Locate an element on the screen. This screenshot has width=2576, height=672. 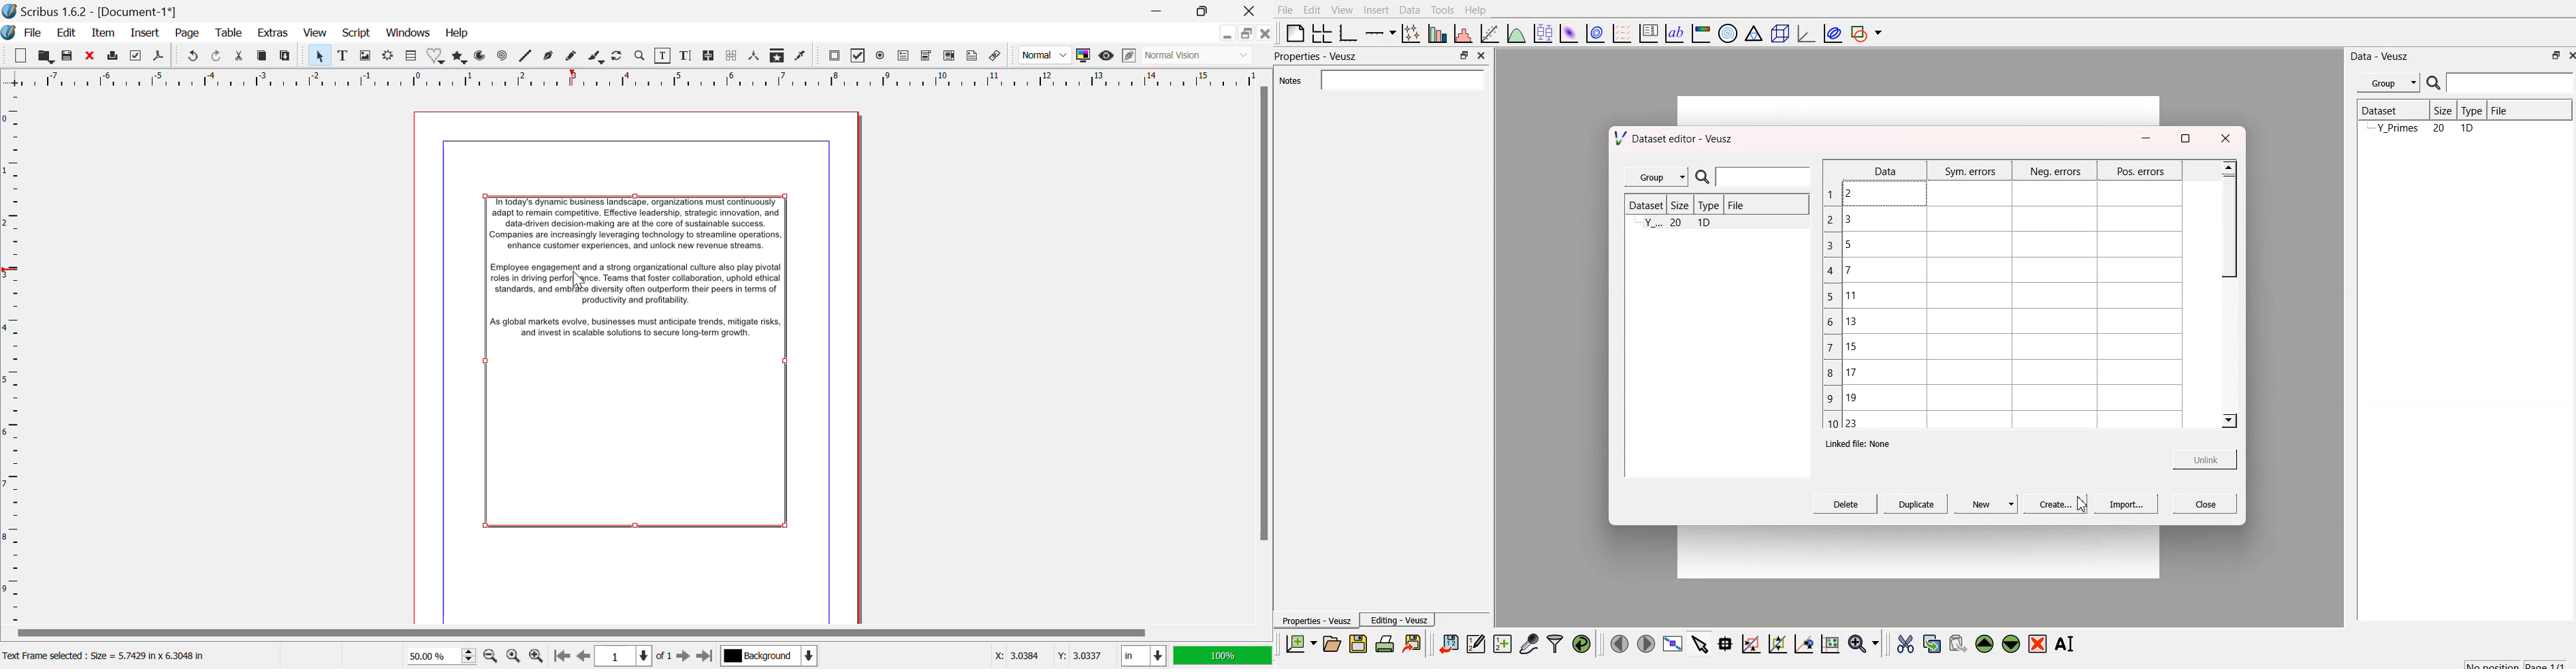
Shapes is located at coordinates (436, 56).